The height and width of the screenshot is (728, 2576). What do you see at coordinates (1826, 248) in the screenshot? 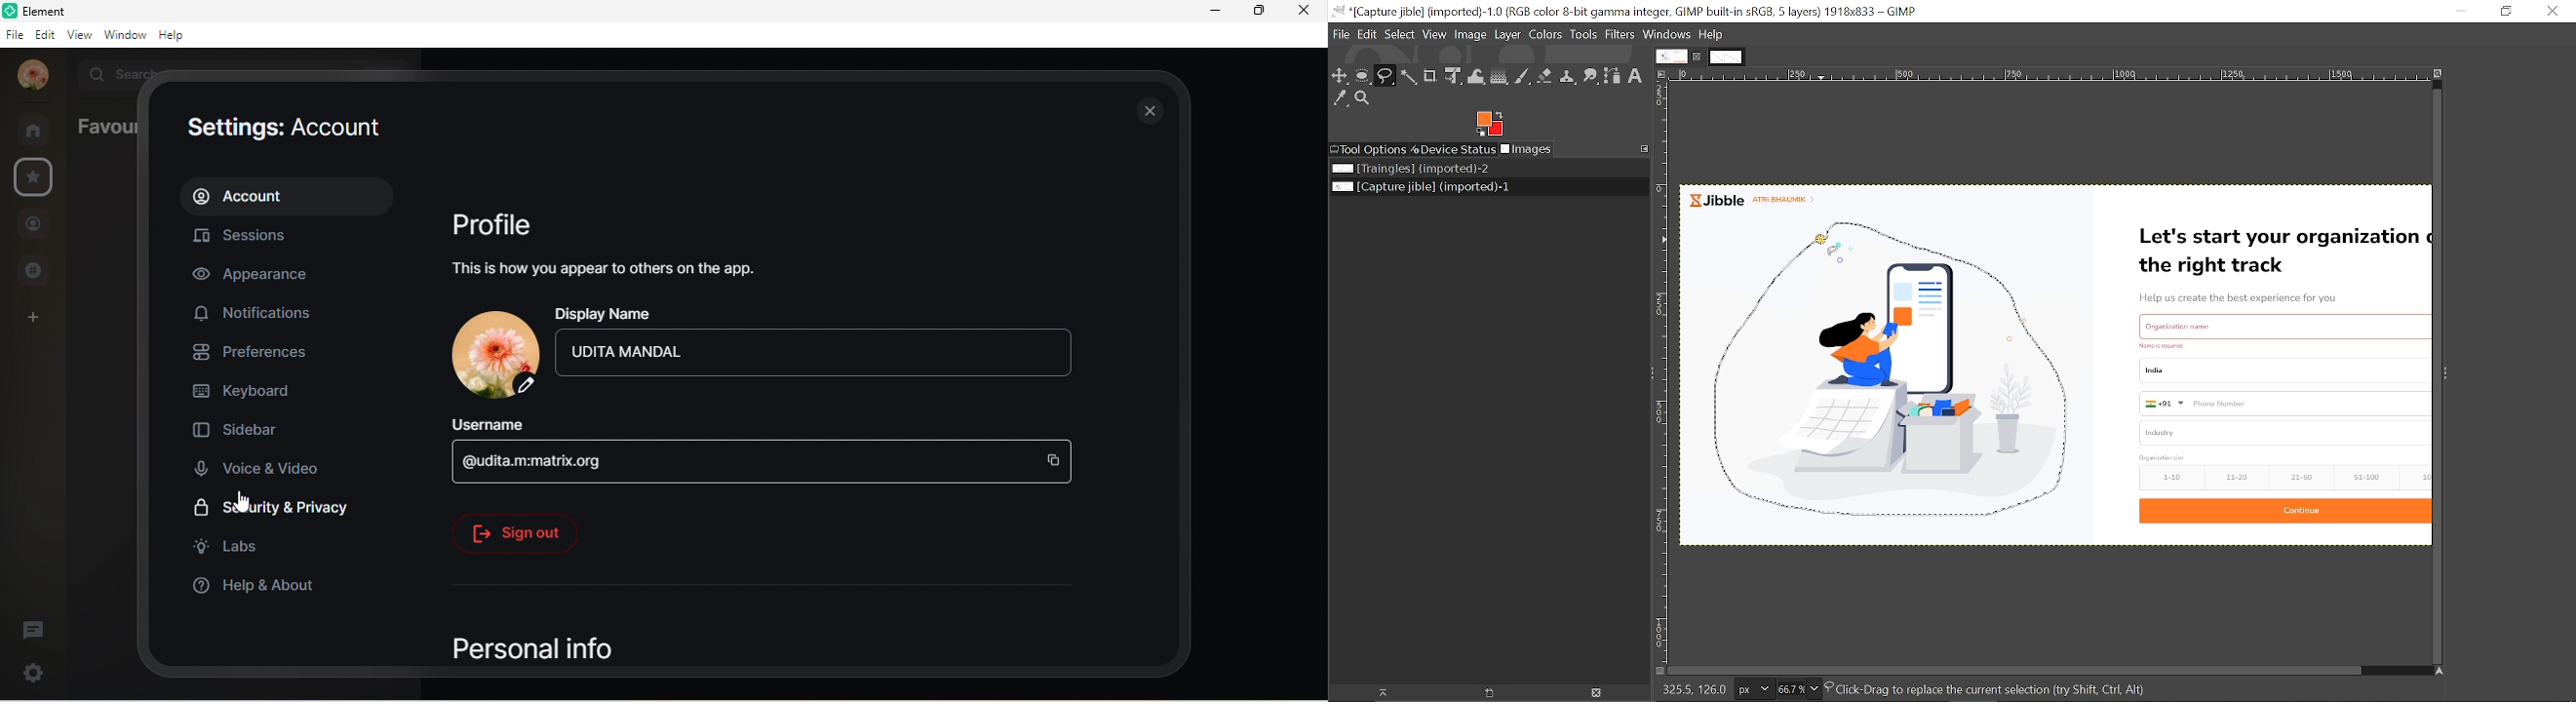
I see `Cursor` at bounding box center [1826, 248].